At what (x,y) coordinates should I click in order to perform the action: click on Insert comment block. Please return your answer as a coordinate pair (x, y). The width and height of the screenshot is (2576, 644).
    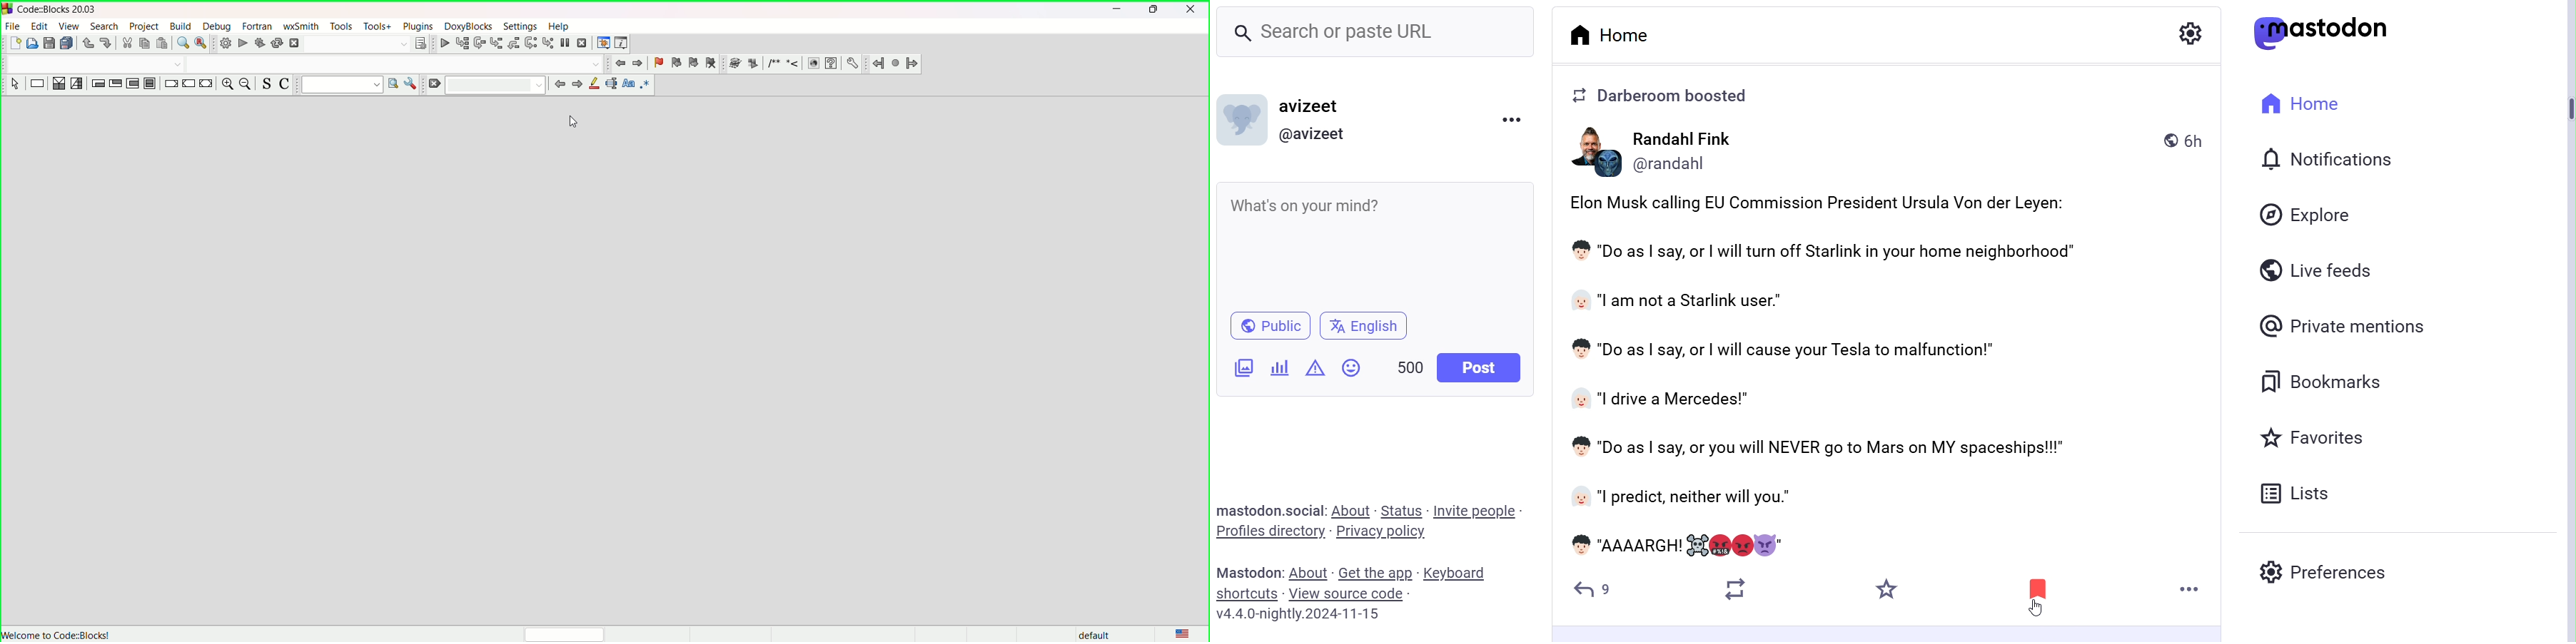
    Looking at the image, I should click on (772, 64).